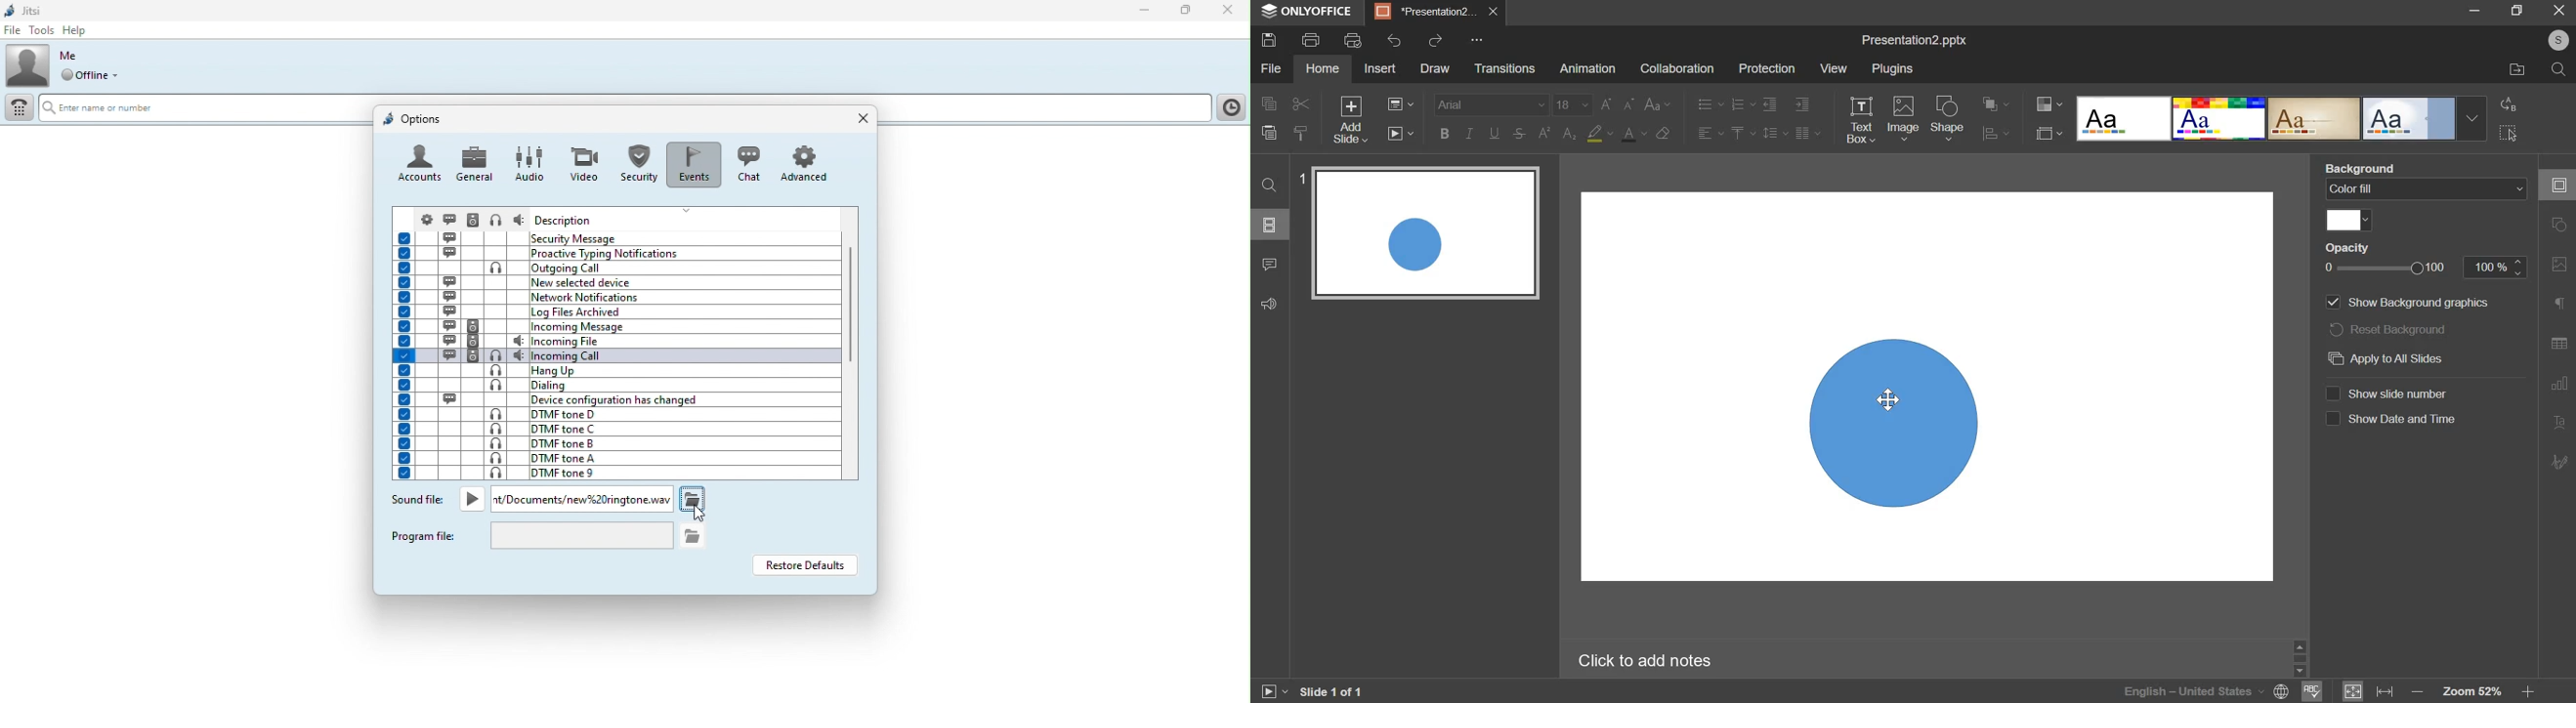 This screenshot has width=2576, height=728. I want to click on DTMF tone B, so click(612, 443).